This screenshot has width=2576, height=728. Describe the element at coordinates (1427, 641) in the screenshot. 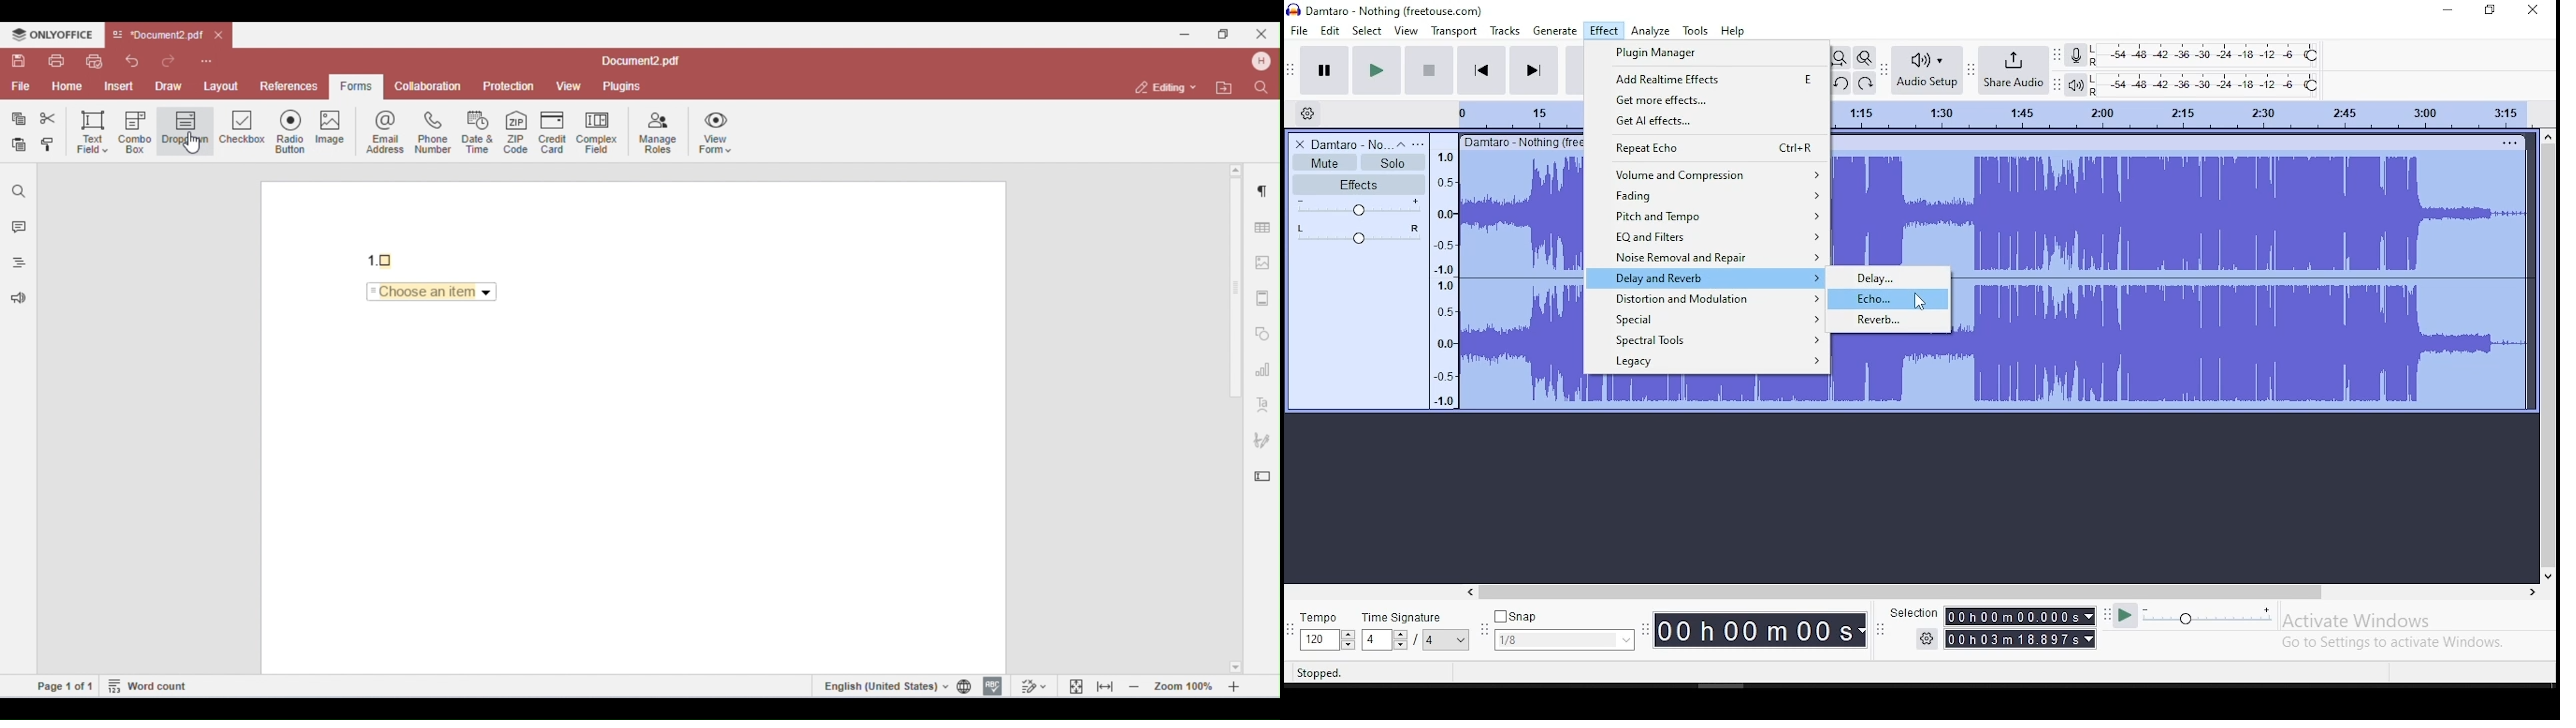

I see `/4` at that location.